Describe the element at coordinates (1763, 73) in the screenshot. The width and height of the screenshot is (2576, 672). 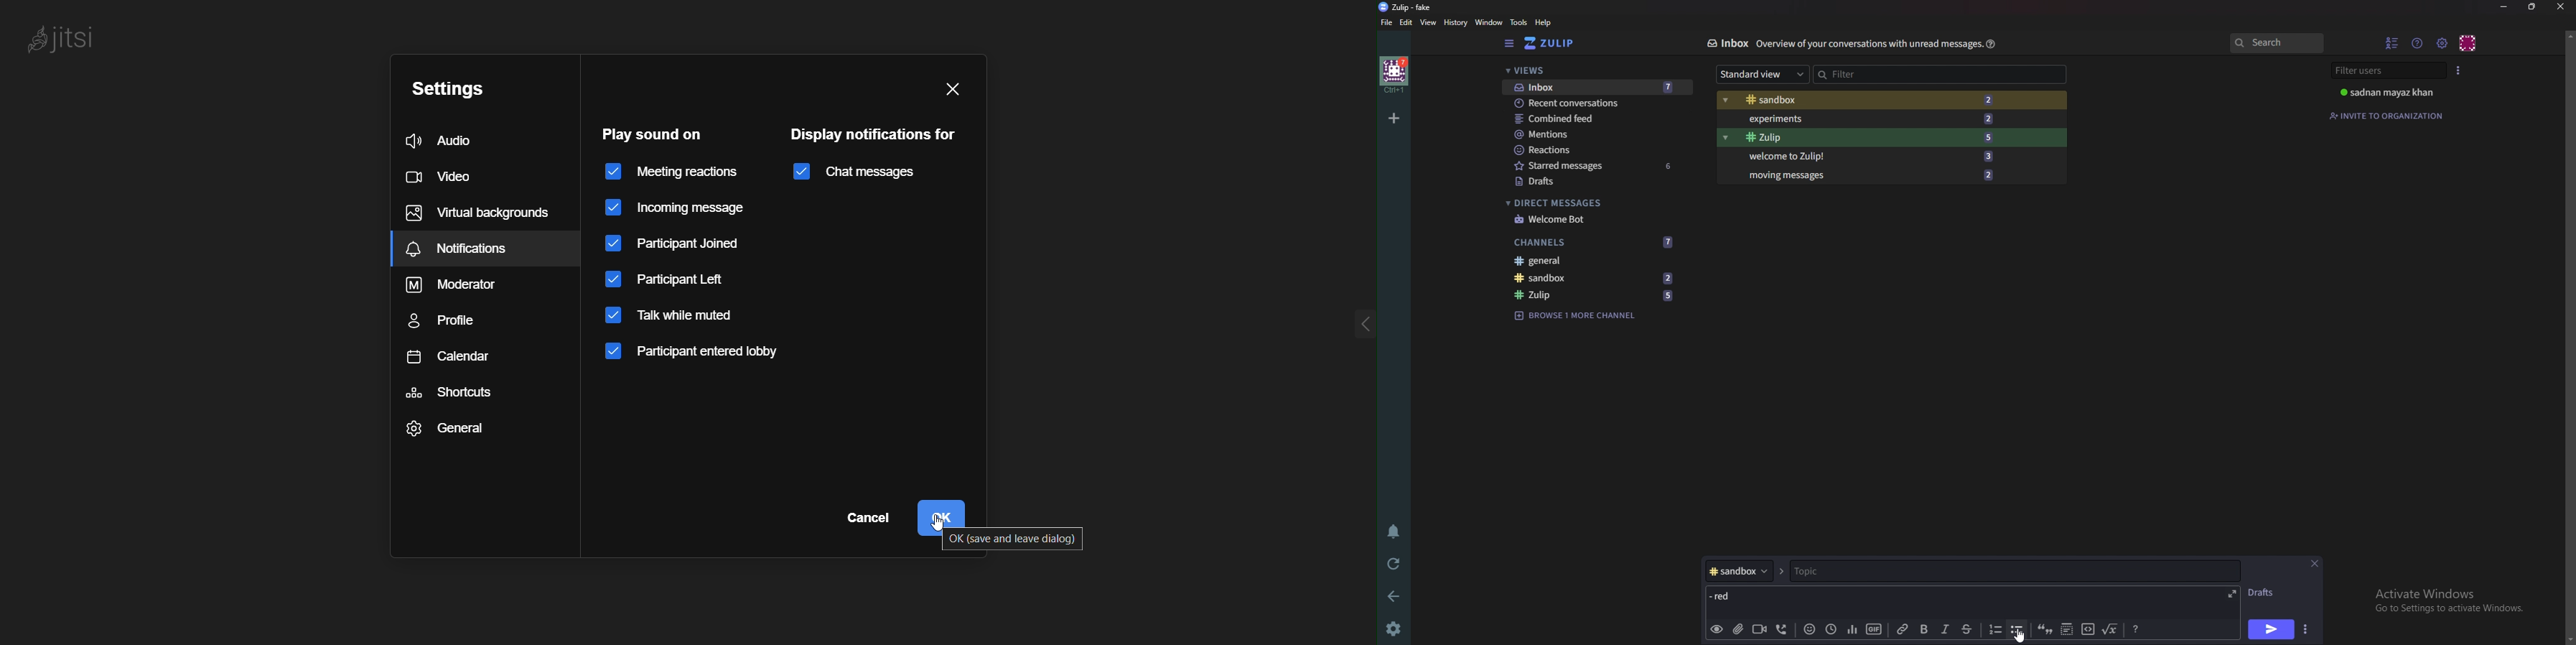
I see `Standard view` at that location.